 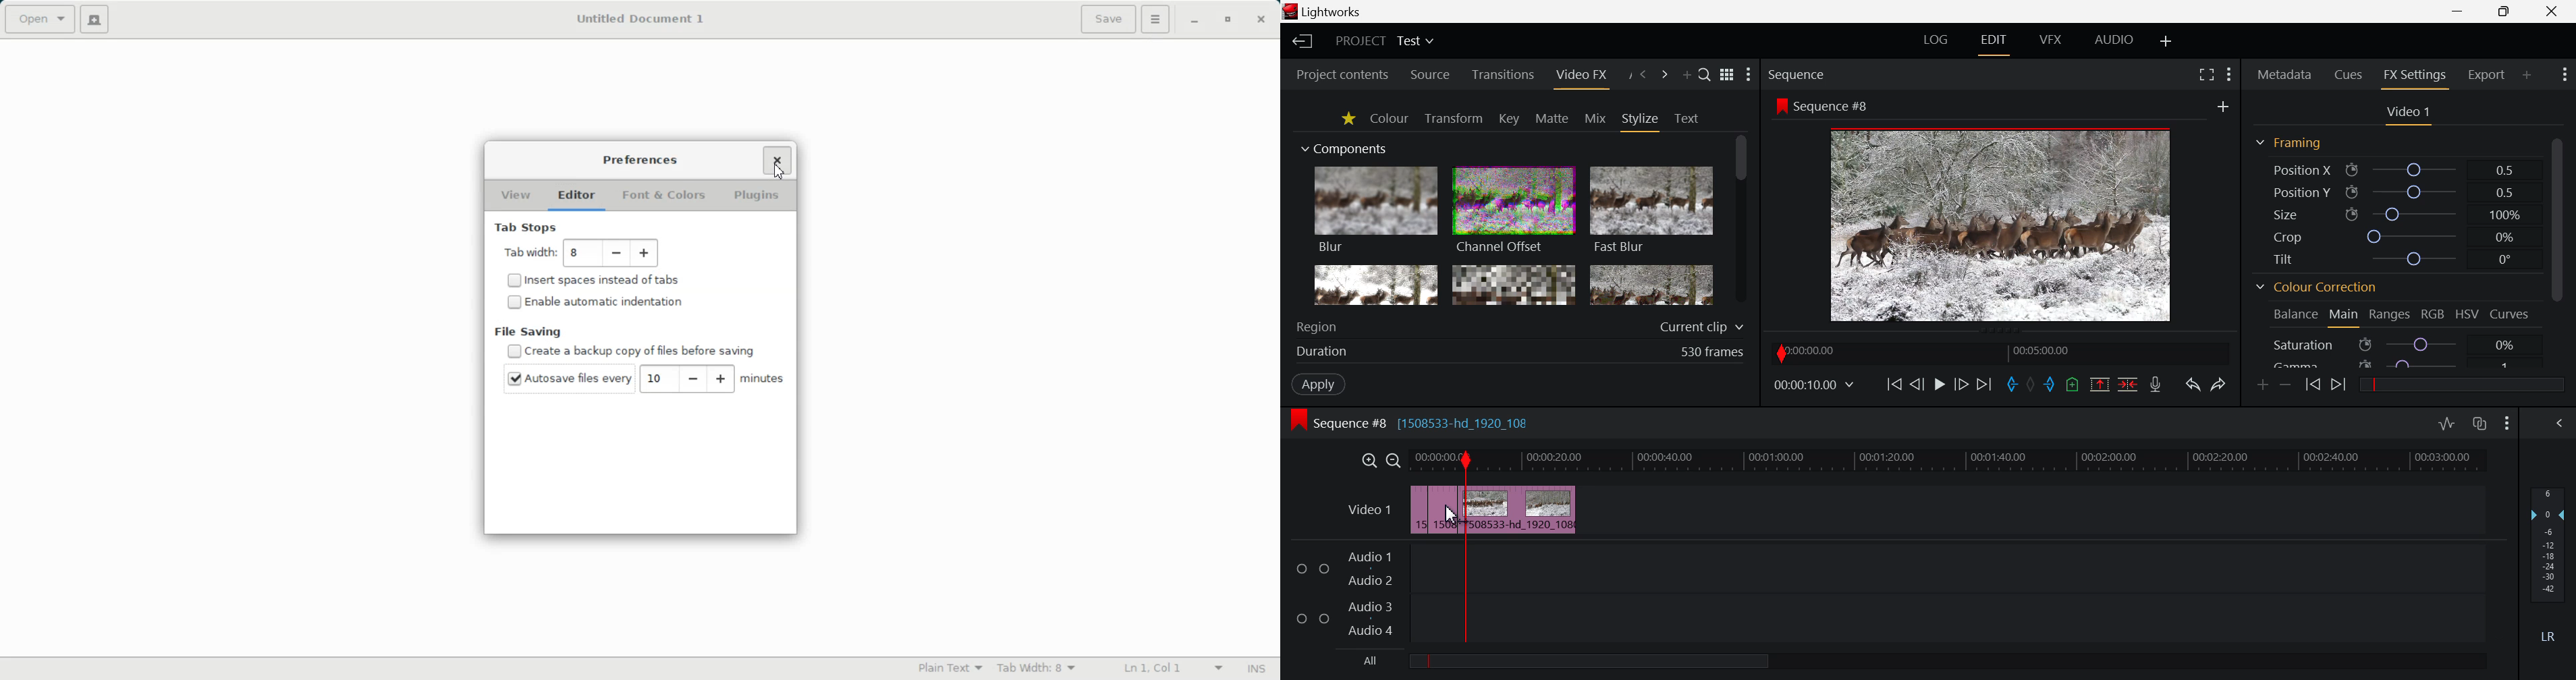 What do you see at coordinates (2480, 424) in the screenshot?
I see `Toggle auto track sync` at bounding box center [2480, 424].